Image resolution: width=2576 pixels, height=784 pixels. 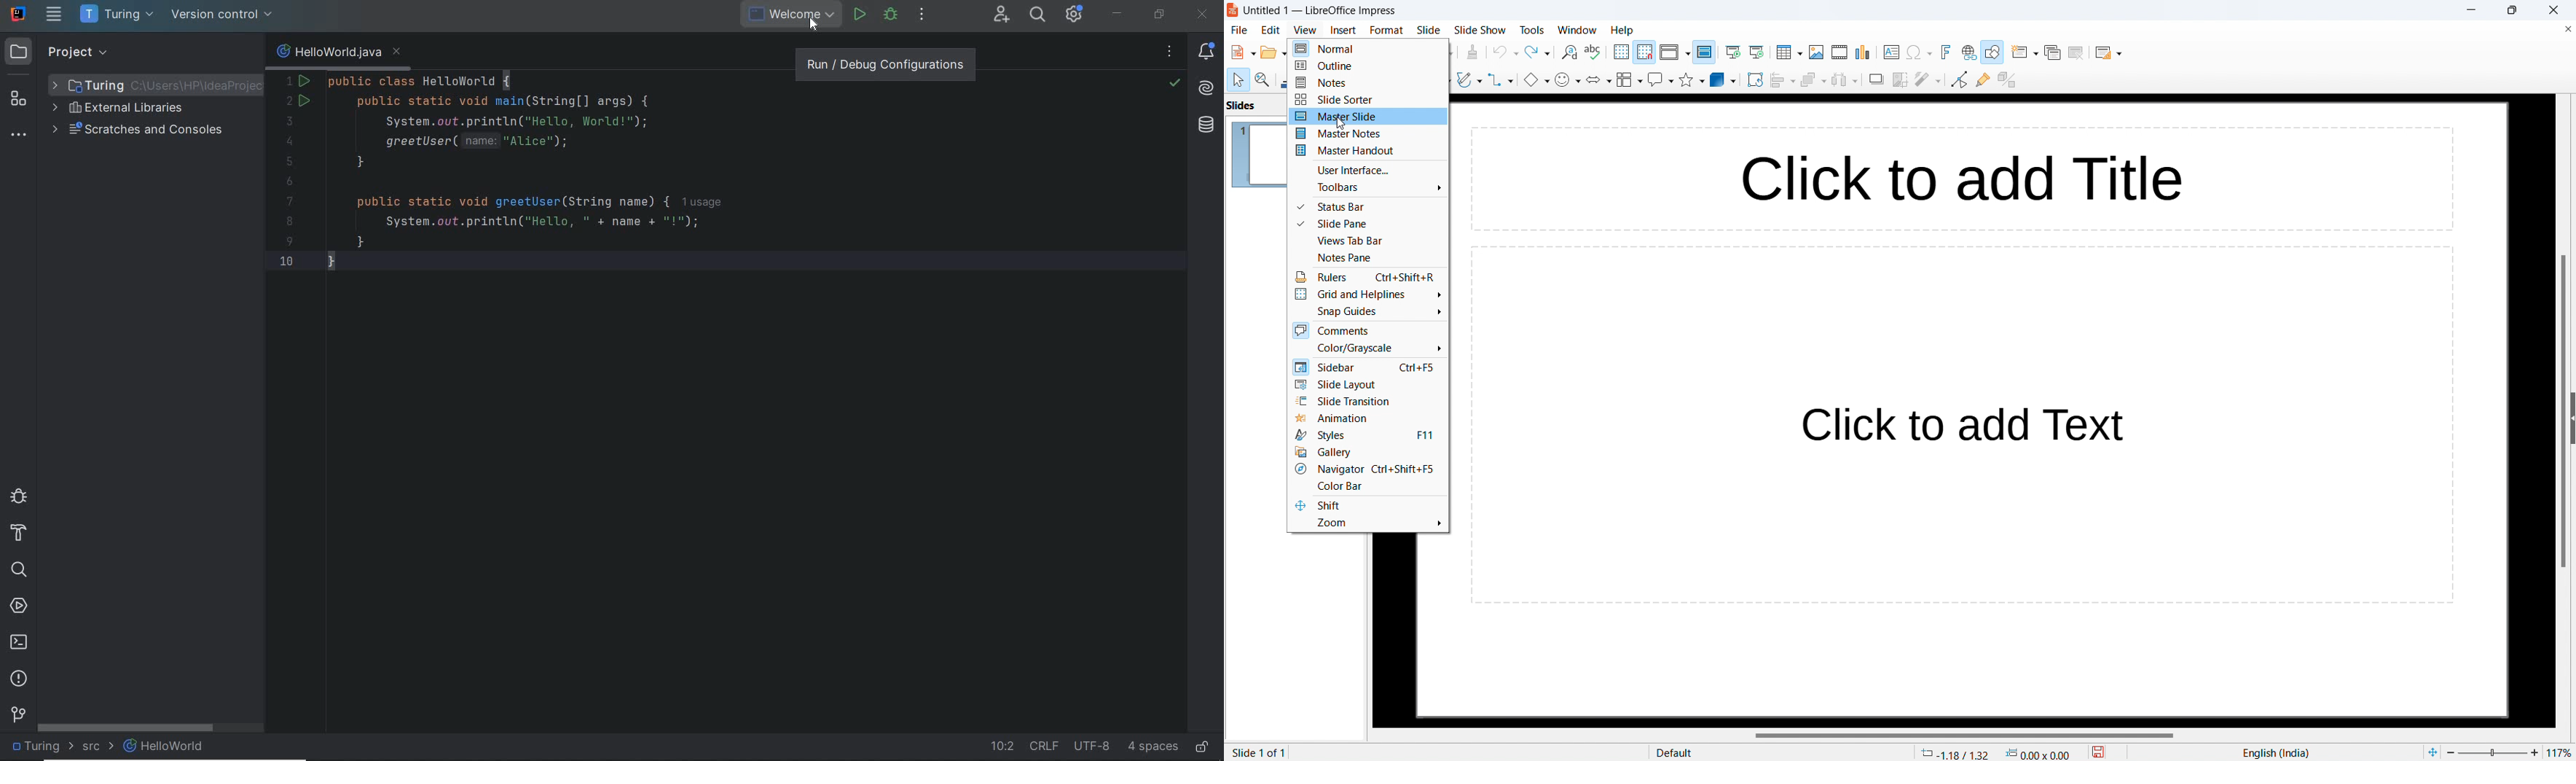 I want to click on insert table, so click(x=1789, y=52).